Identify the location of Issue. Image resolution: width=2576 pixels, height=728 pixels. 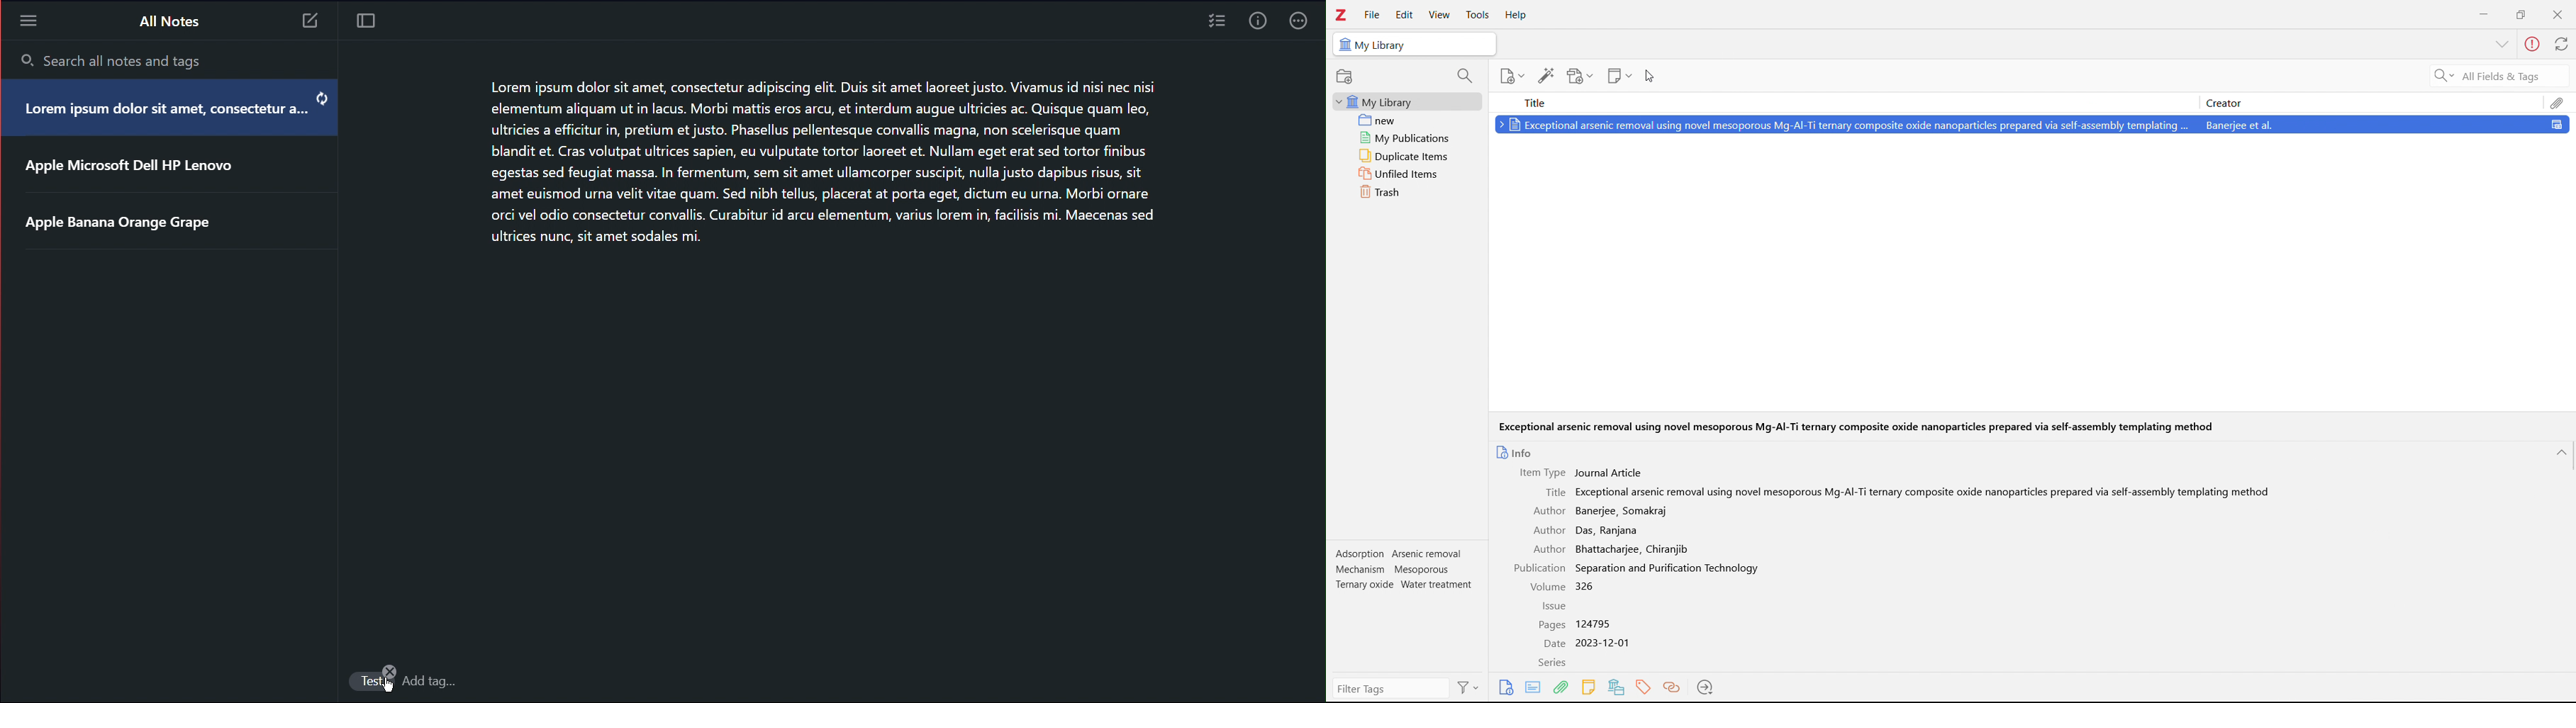
(1558, 607).